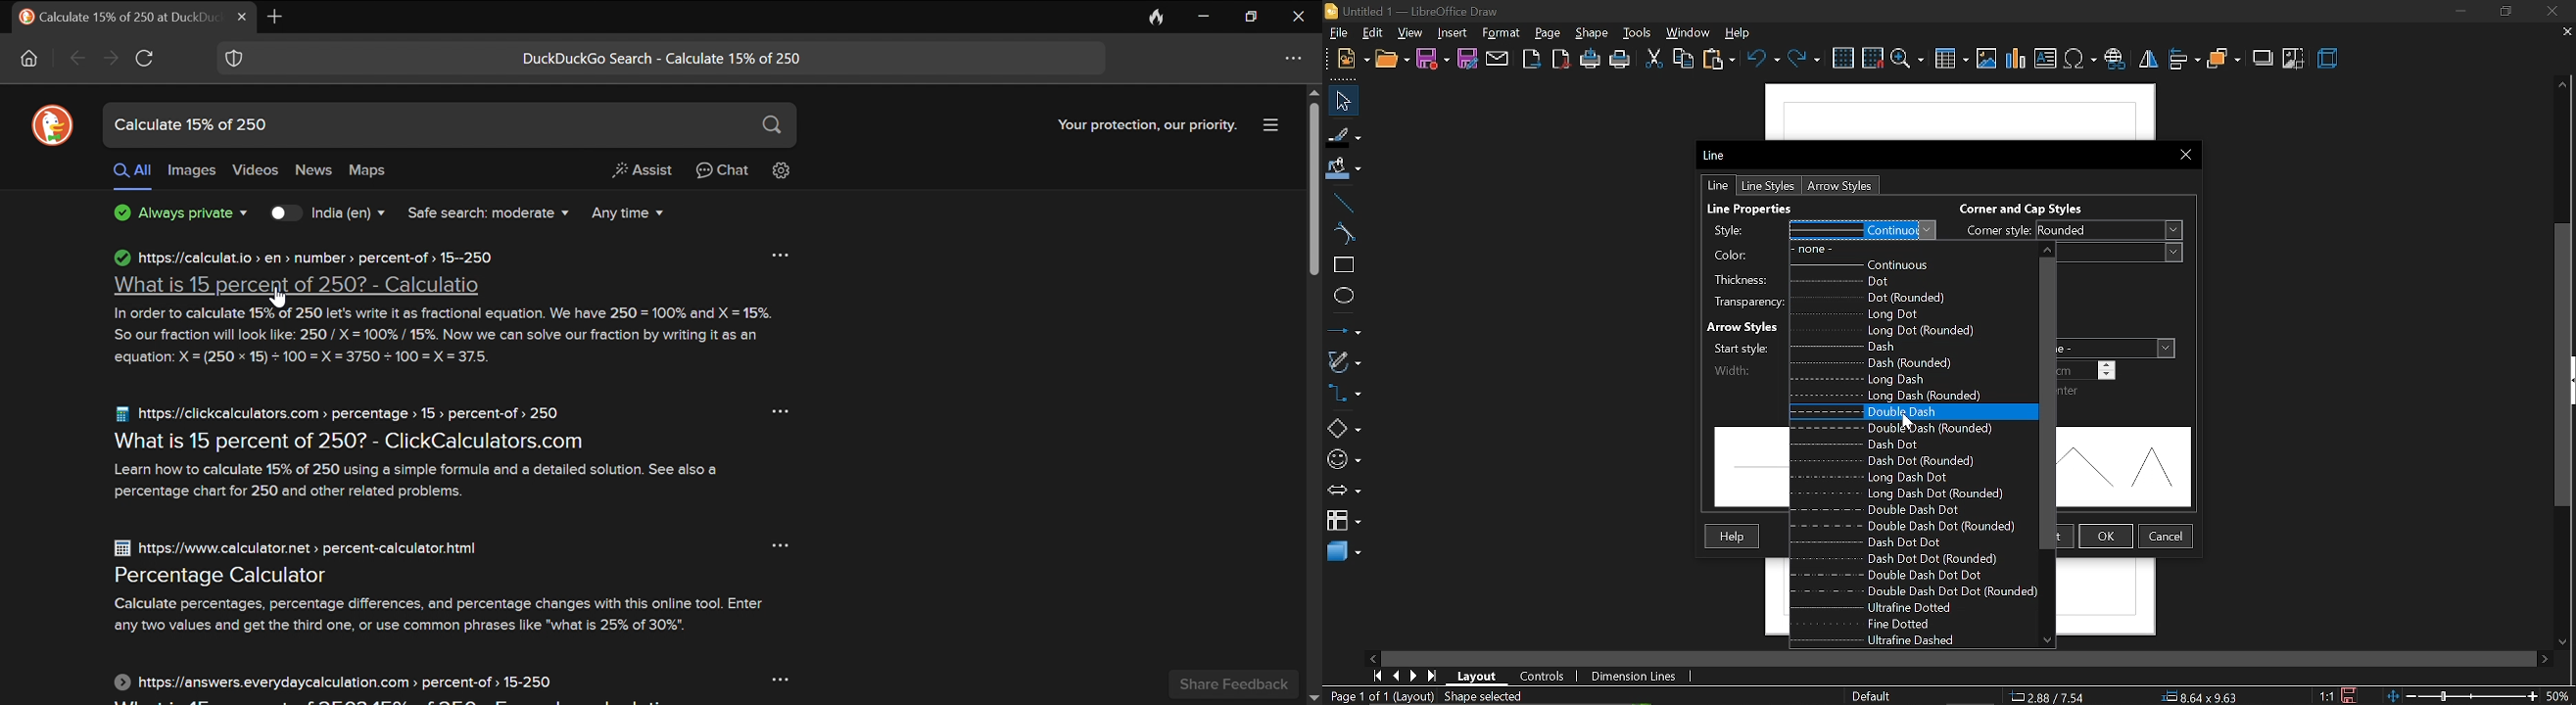  Describe the element at coordinates (1746, 347) in the screenshot. I see `start width` at that location.